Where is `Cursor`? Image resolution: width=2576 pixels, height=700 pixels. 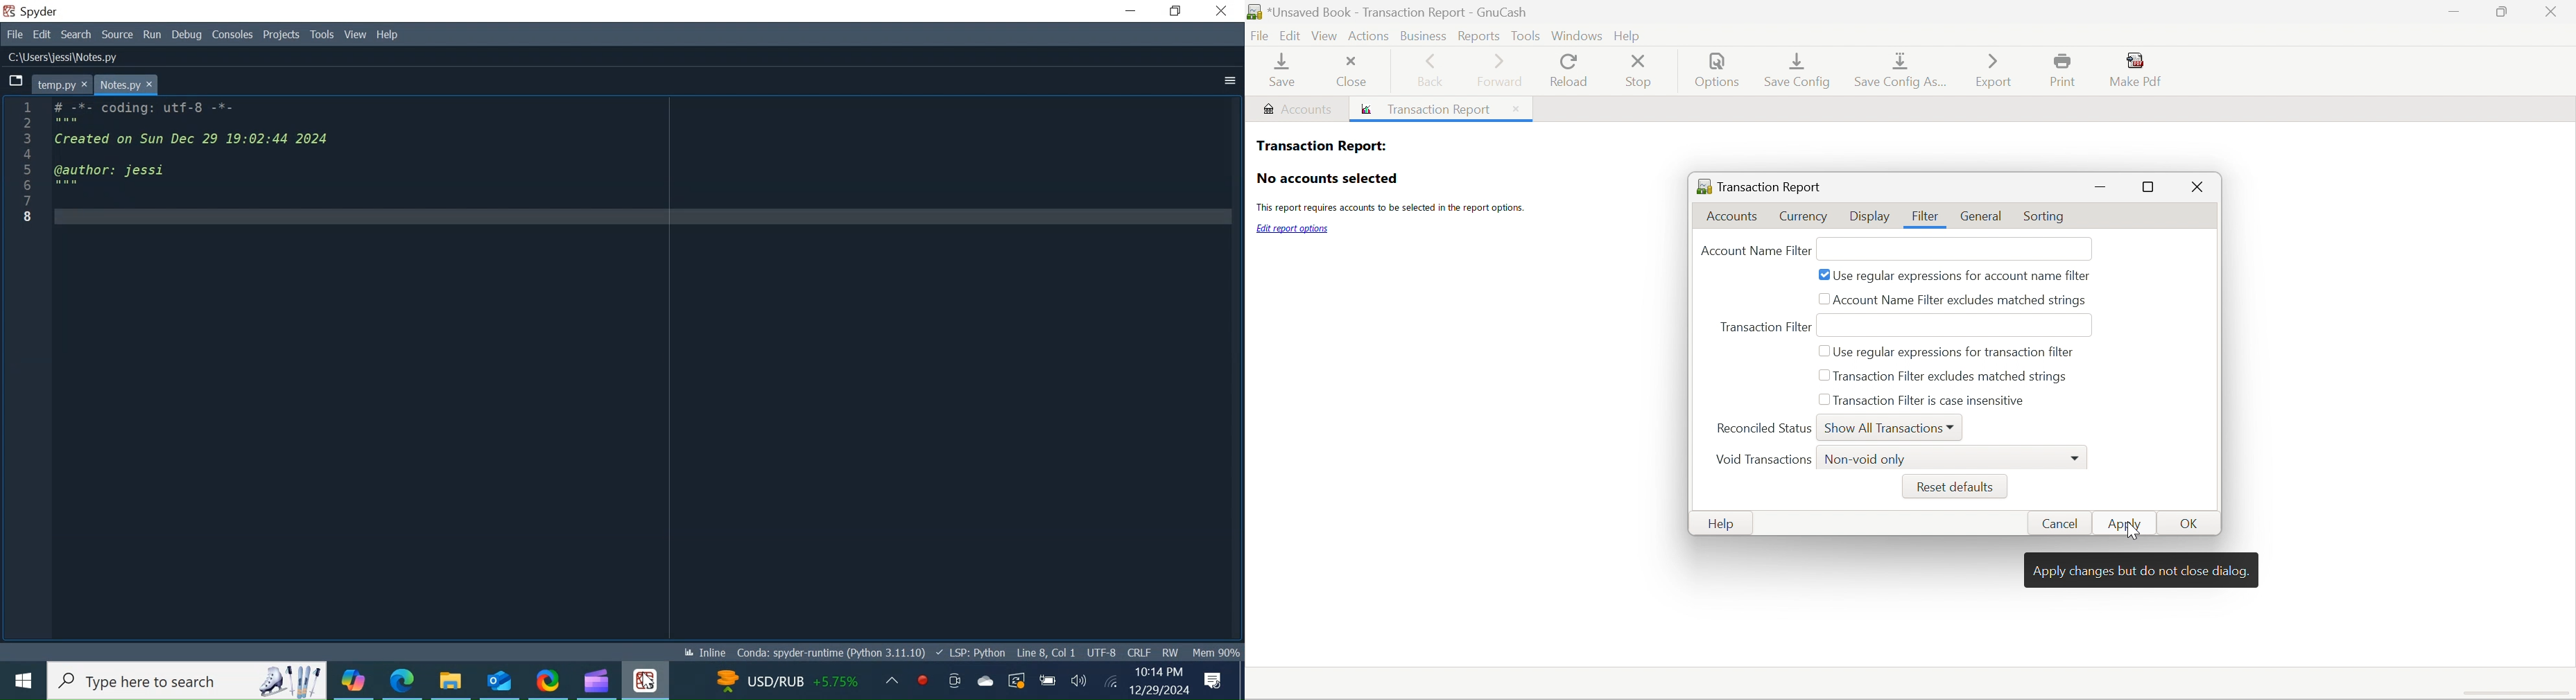 Cursor is located at coordinates (2134, 531).